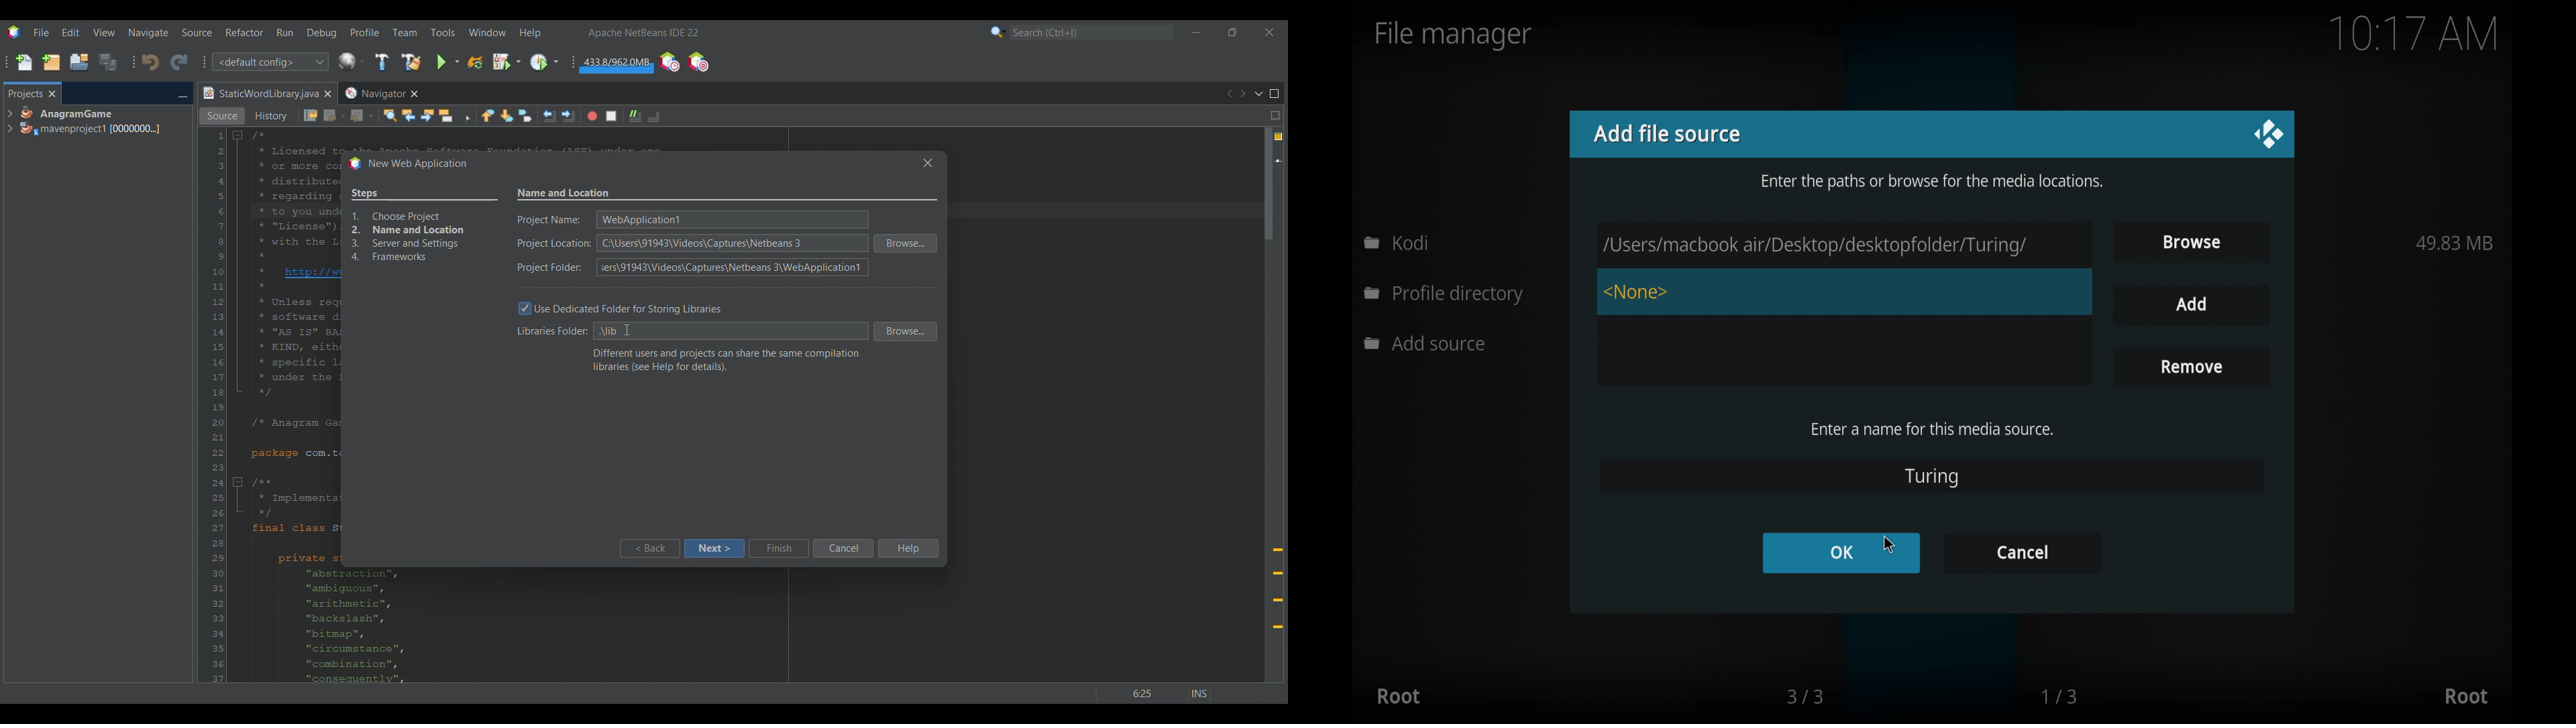  Describe the element at coordinates (2191, 304) in the screenshot. I see `add` at that location.